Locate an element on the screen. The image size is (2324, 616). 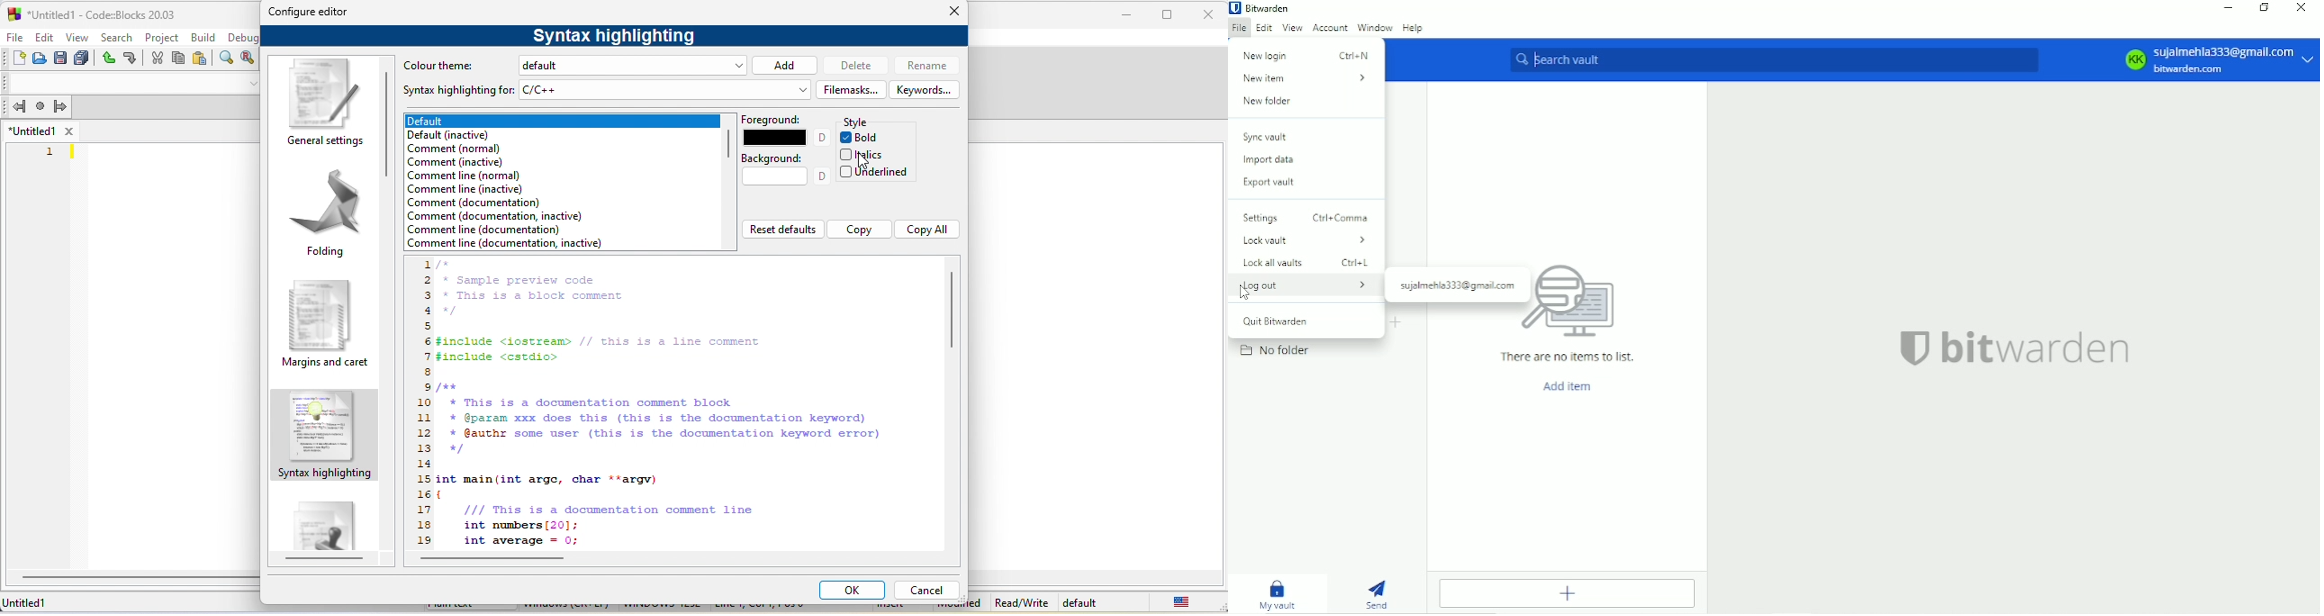
Account is located at coordinates (1328, 27).